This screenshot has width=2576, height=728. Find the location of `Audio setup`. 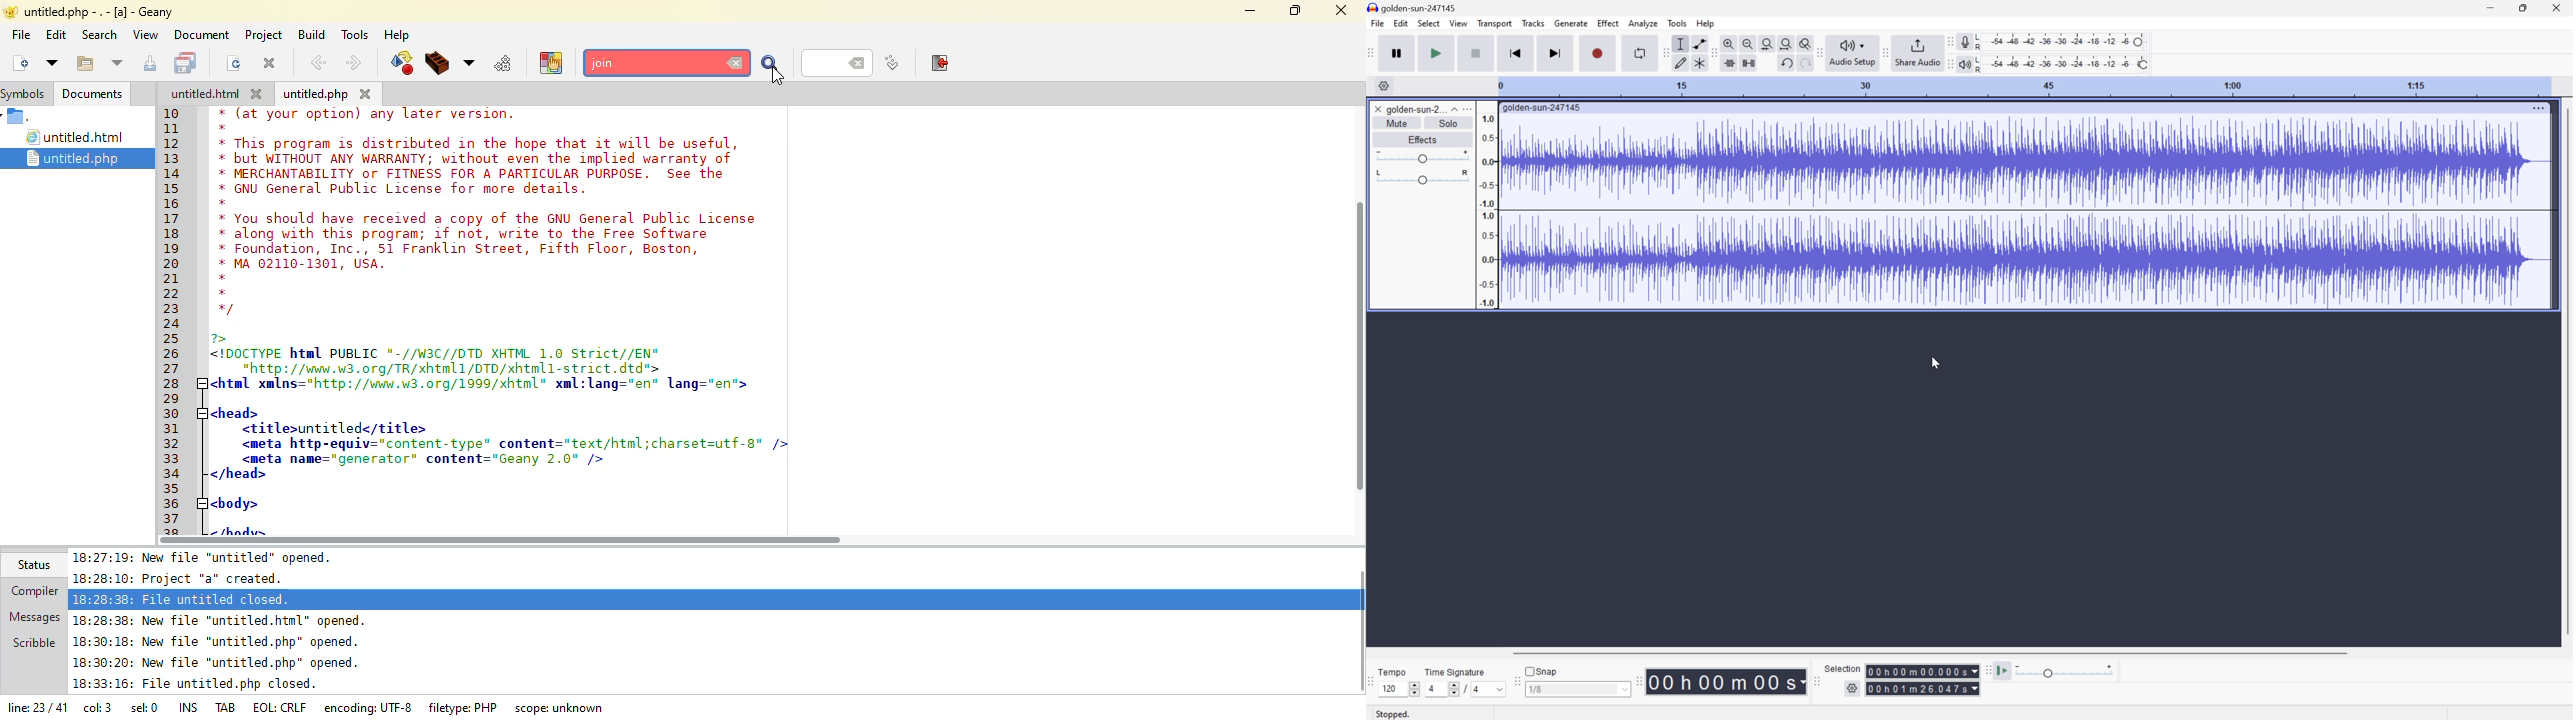

Audio setup is located at coordinates (1853, 54).